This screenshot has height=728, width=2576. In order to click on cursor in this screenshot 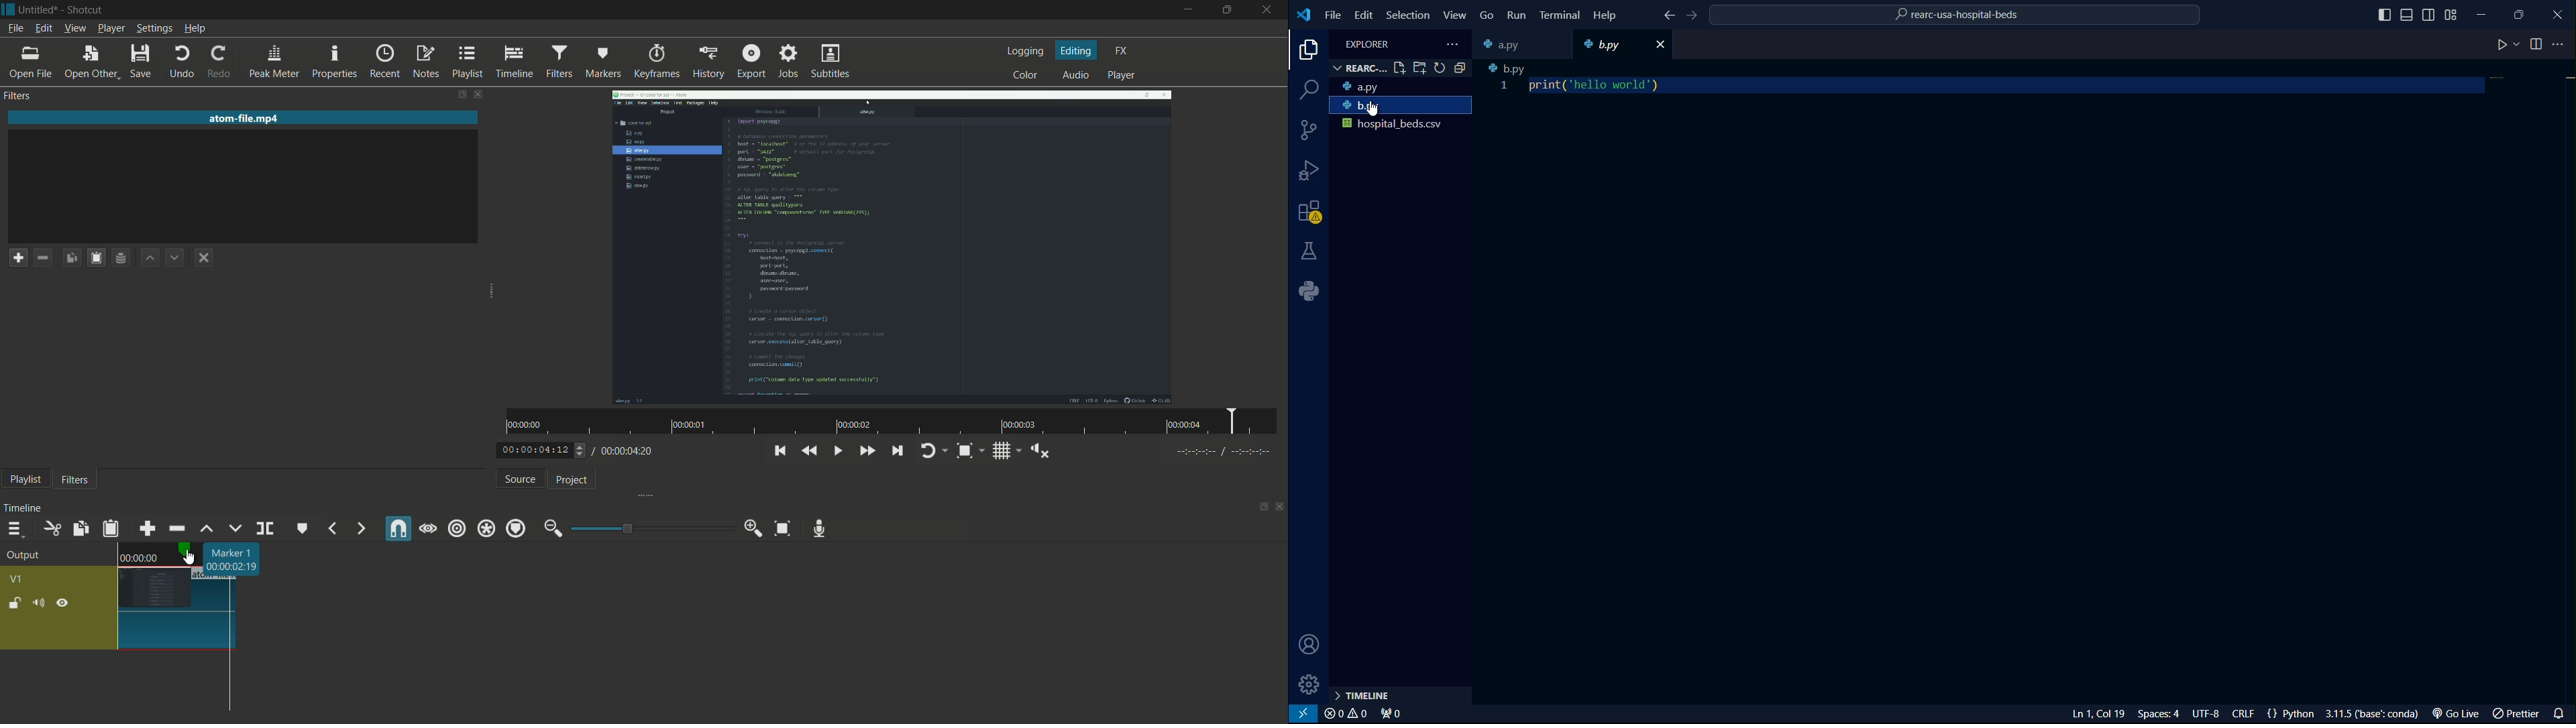, I will do `click(191, 558)`.